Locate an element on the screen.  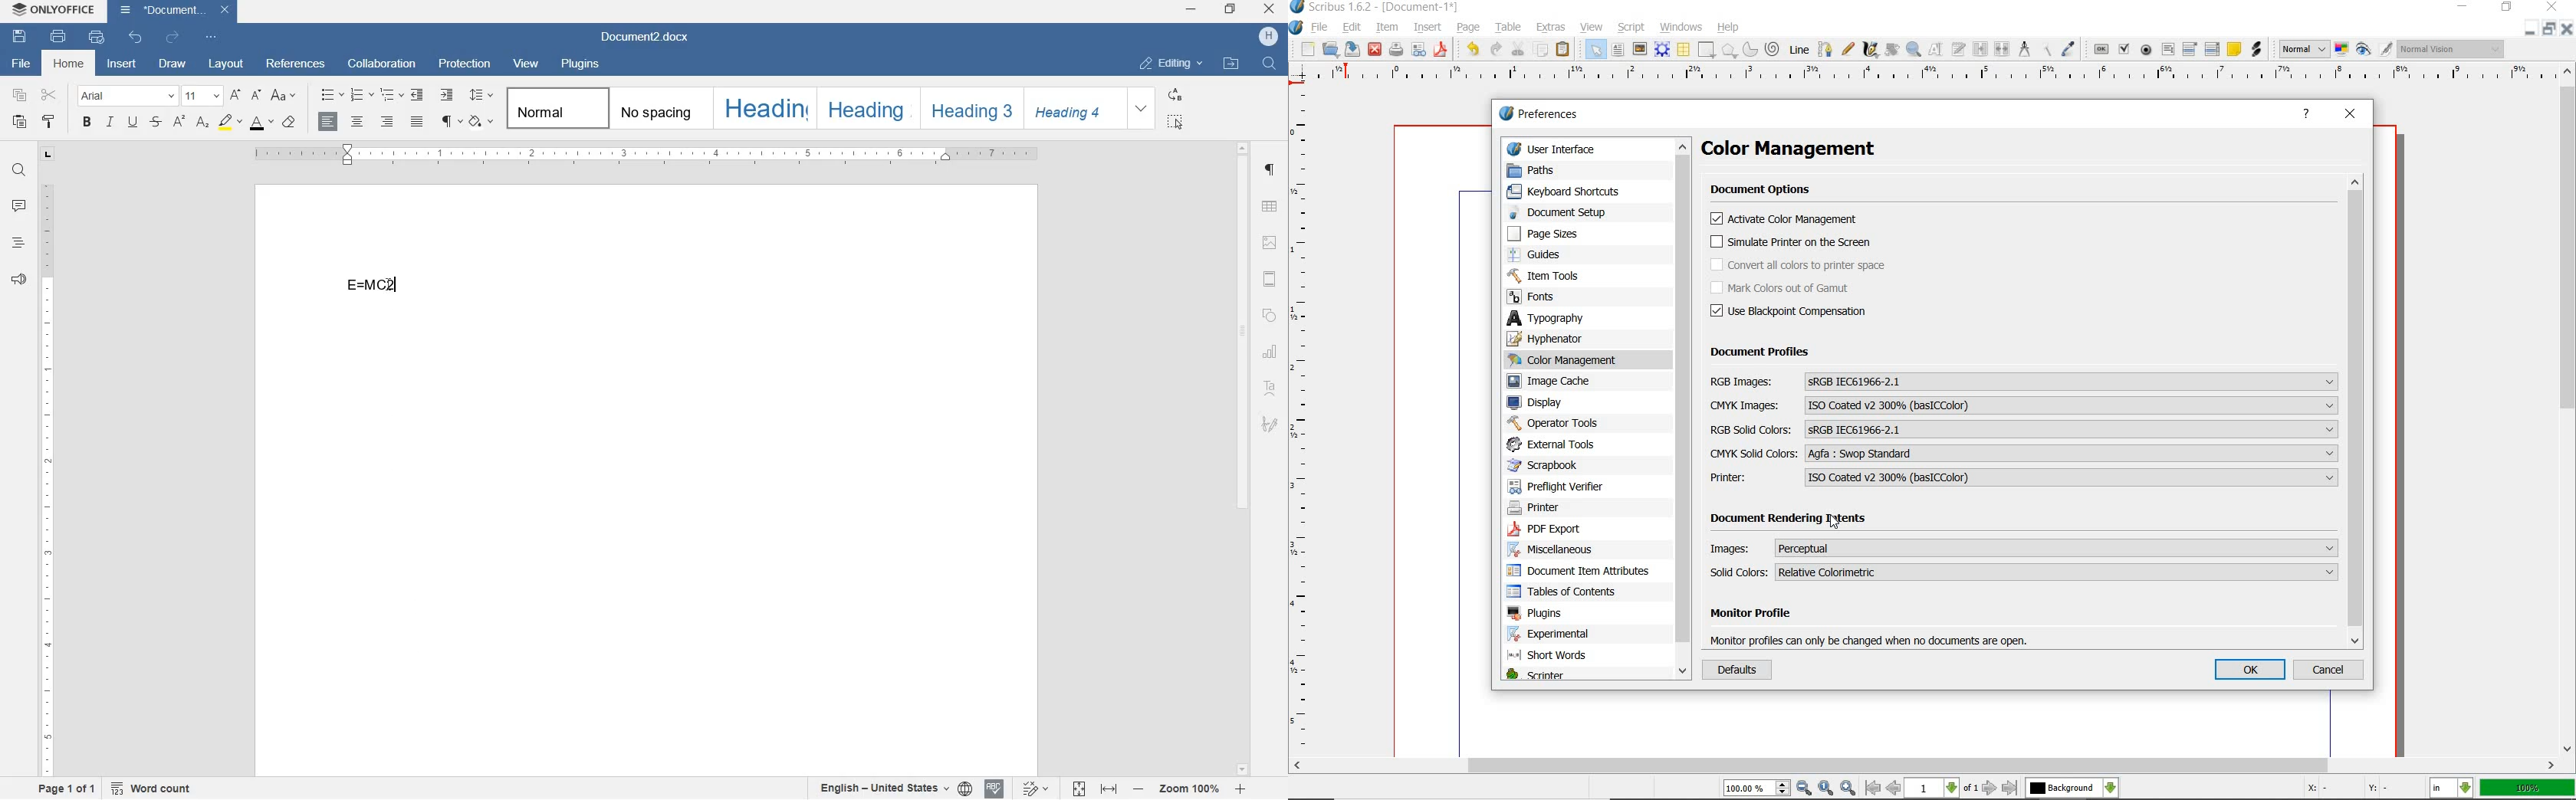
save is located at coordinates (1443, 48).